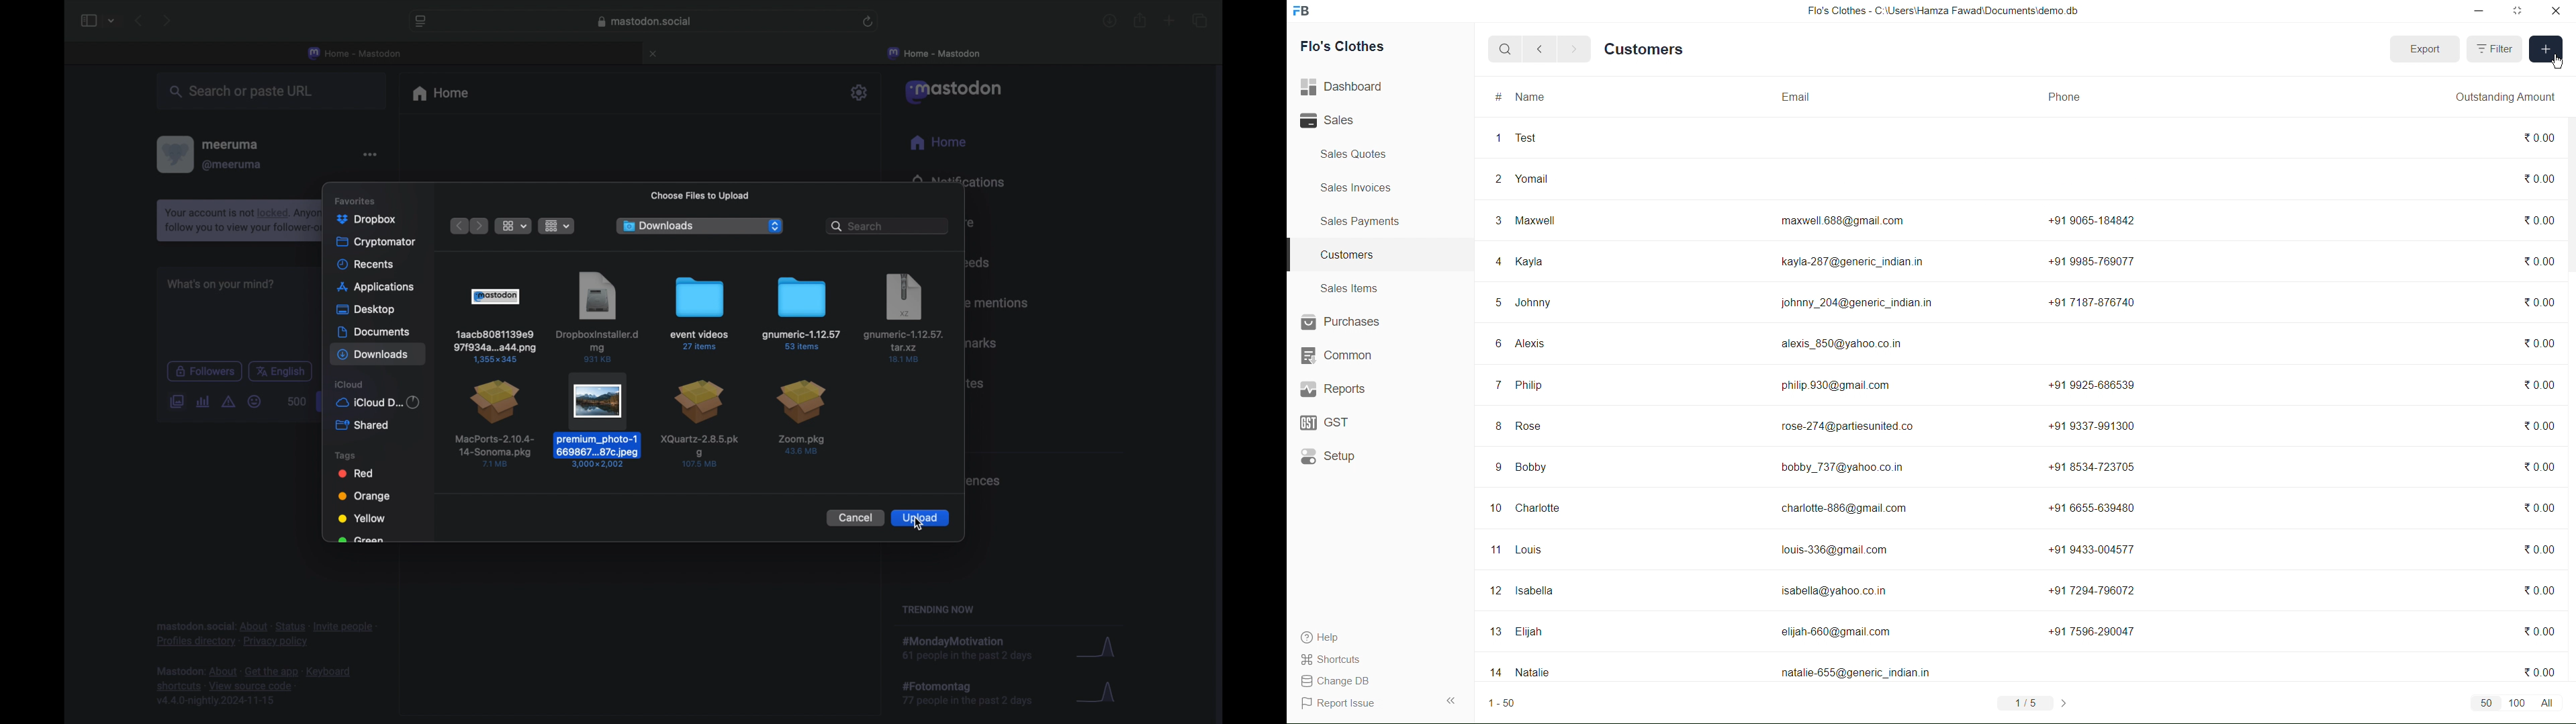 The width and height of the screenshot is (2576, 728). I want to click on Sales Items, so click(1348, 289).